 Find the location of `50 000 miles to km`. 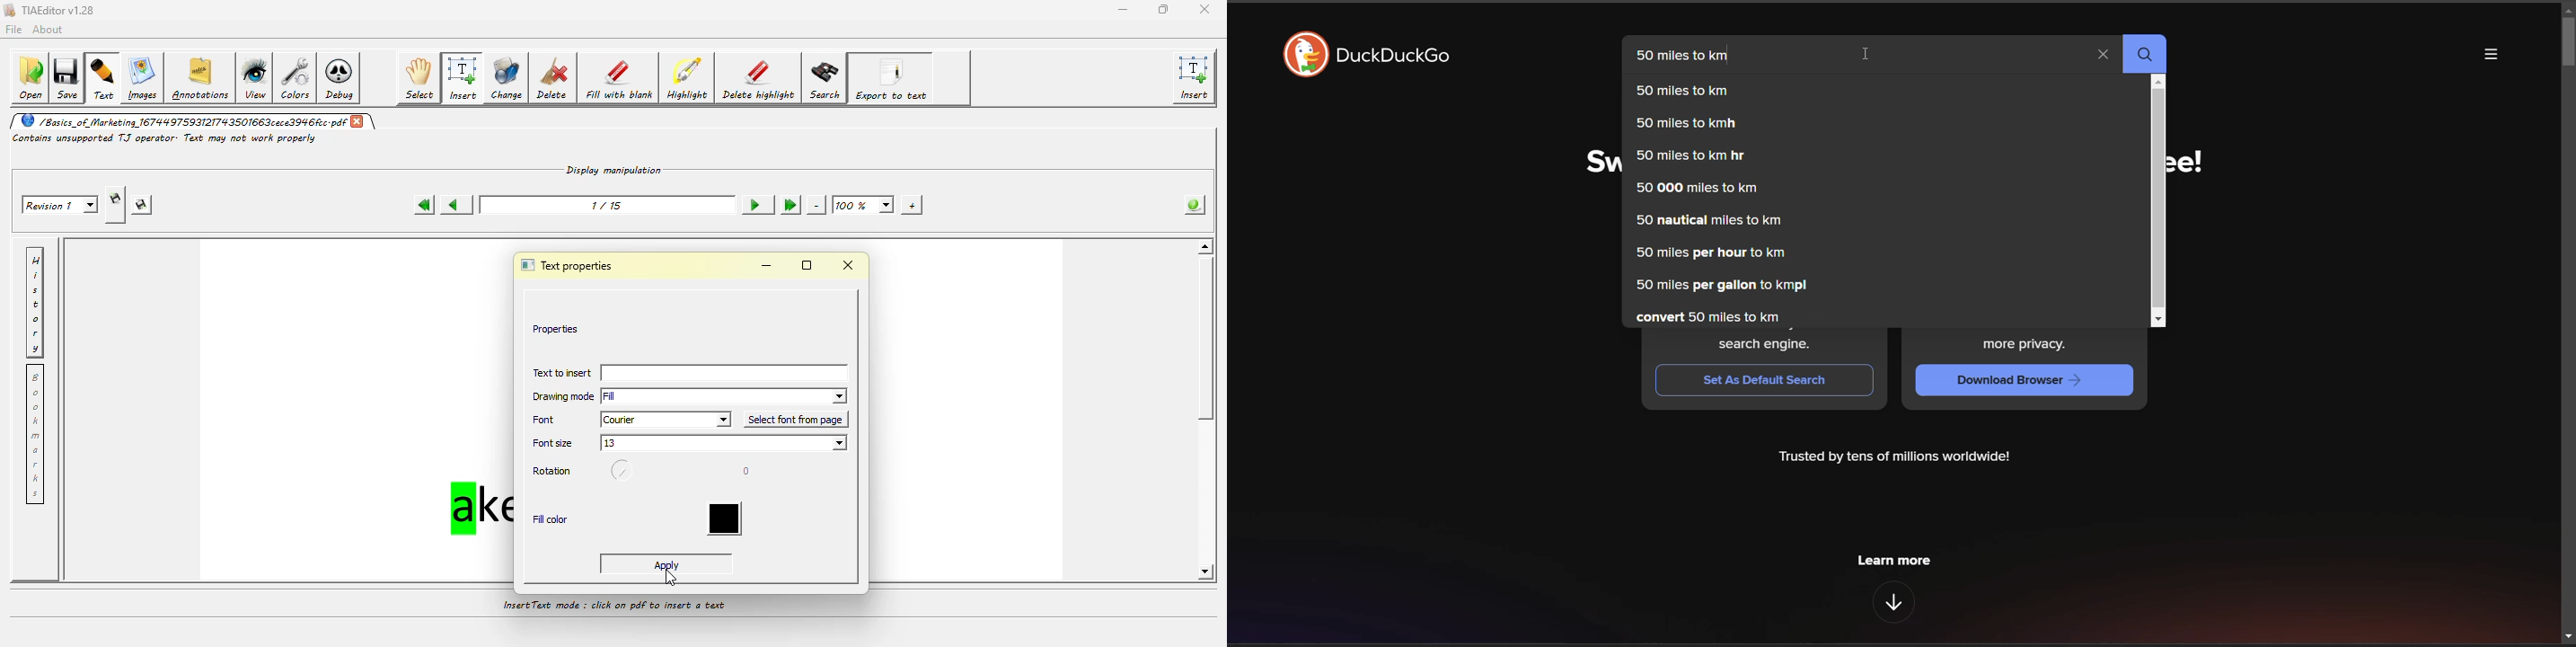

50 000 miles to km is located at coordinates (1694, 188).